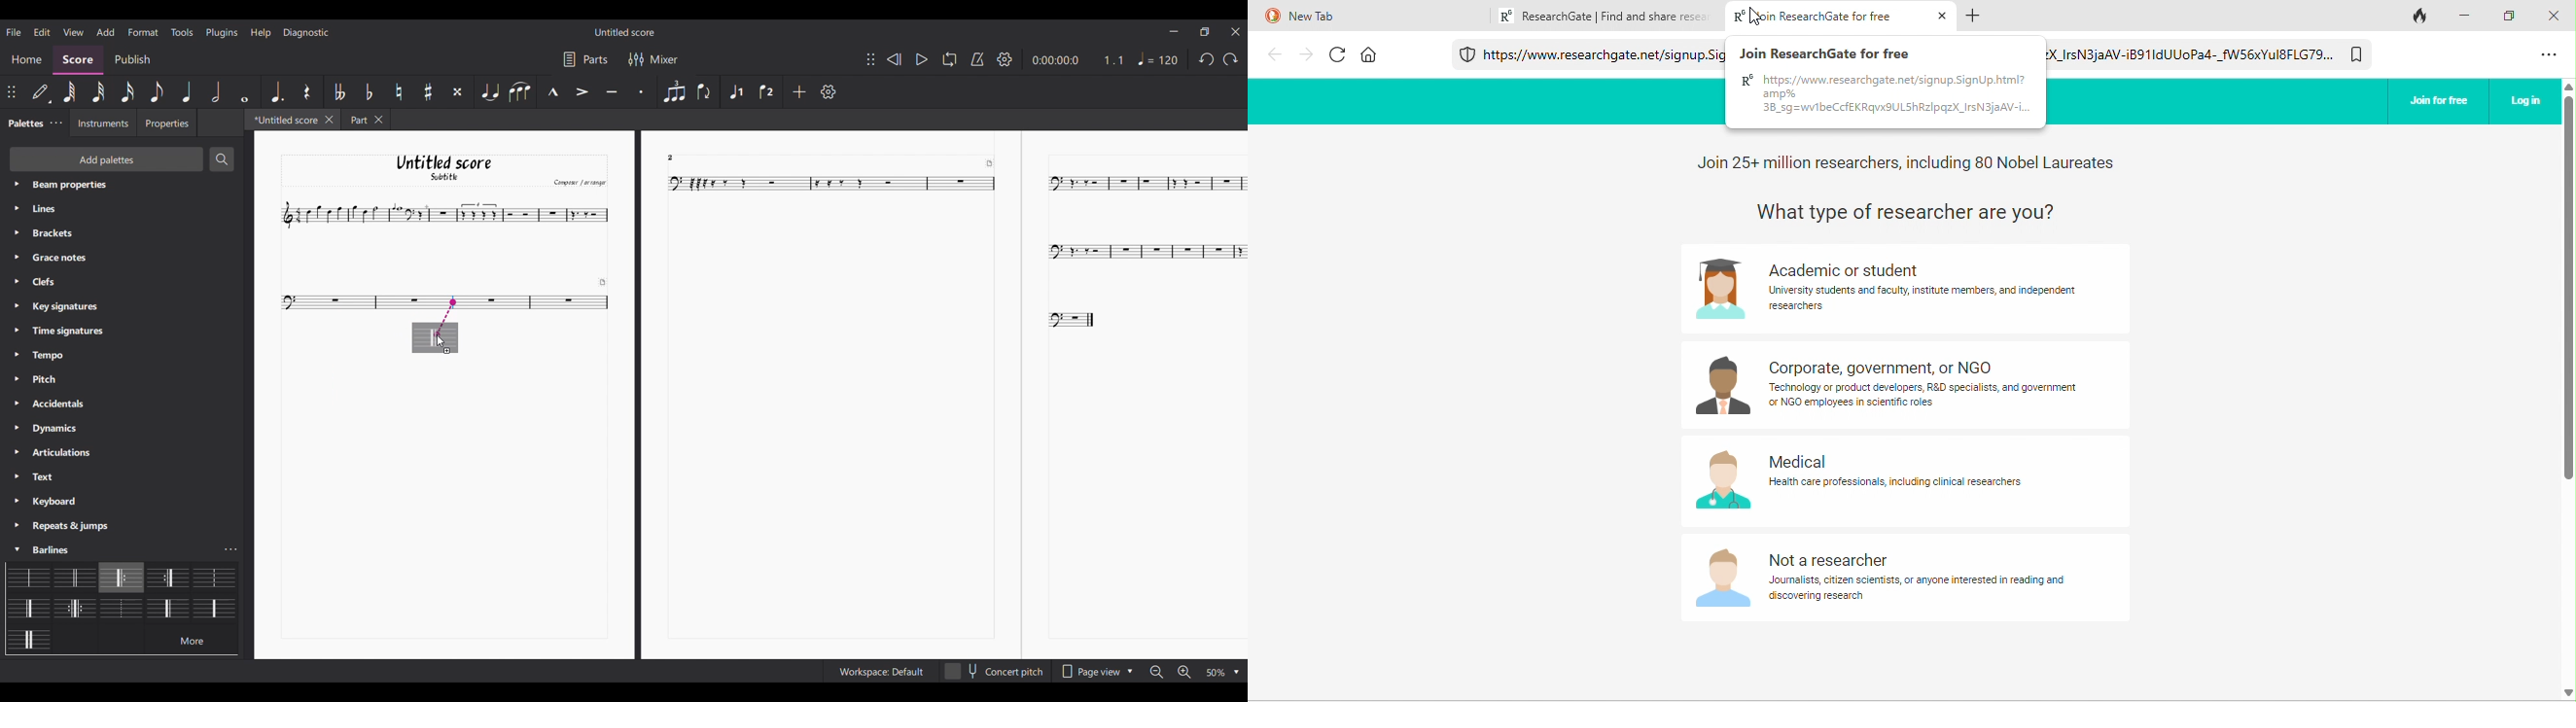 The height and width of the screenshot is (728, 2576). What do you see at coordinates (72, 209) in the screenshot?
I see `Palette settings` at bounding box center [72, 209].